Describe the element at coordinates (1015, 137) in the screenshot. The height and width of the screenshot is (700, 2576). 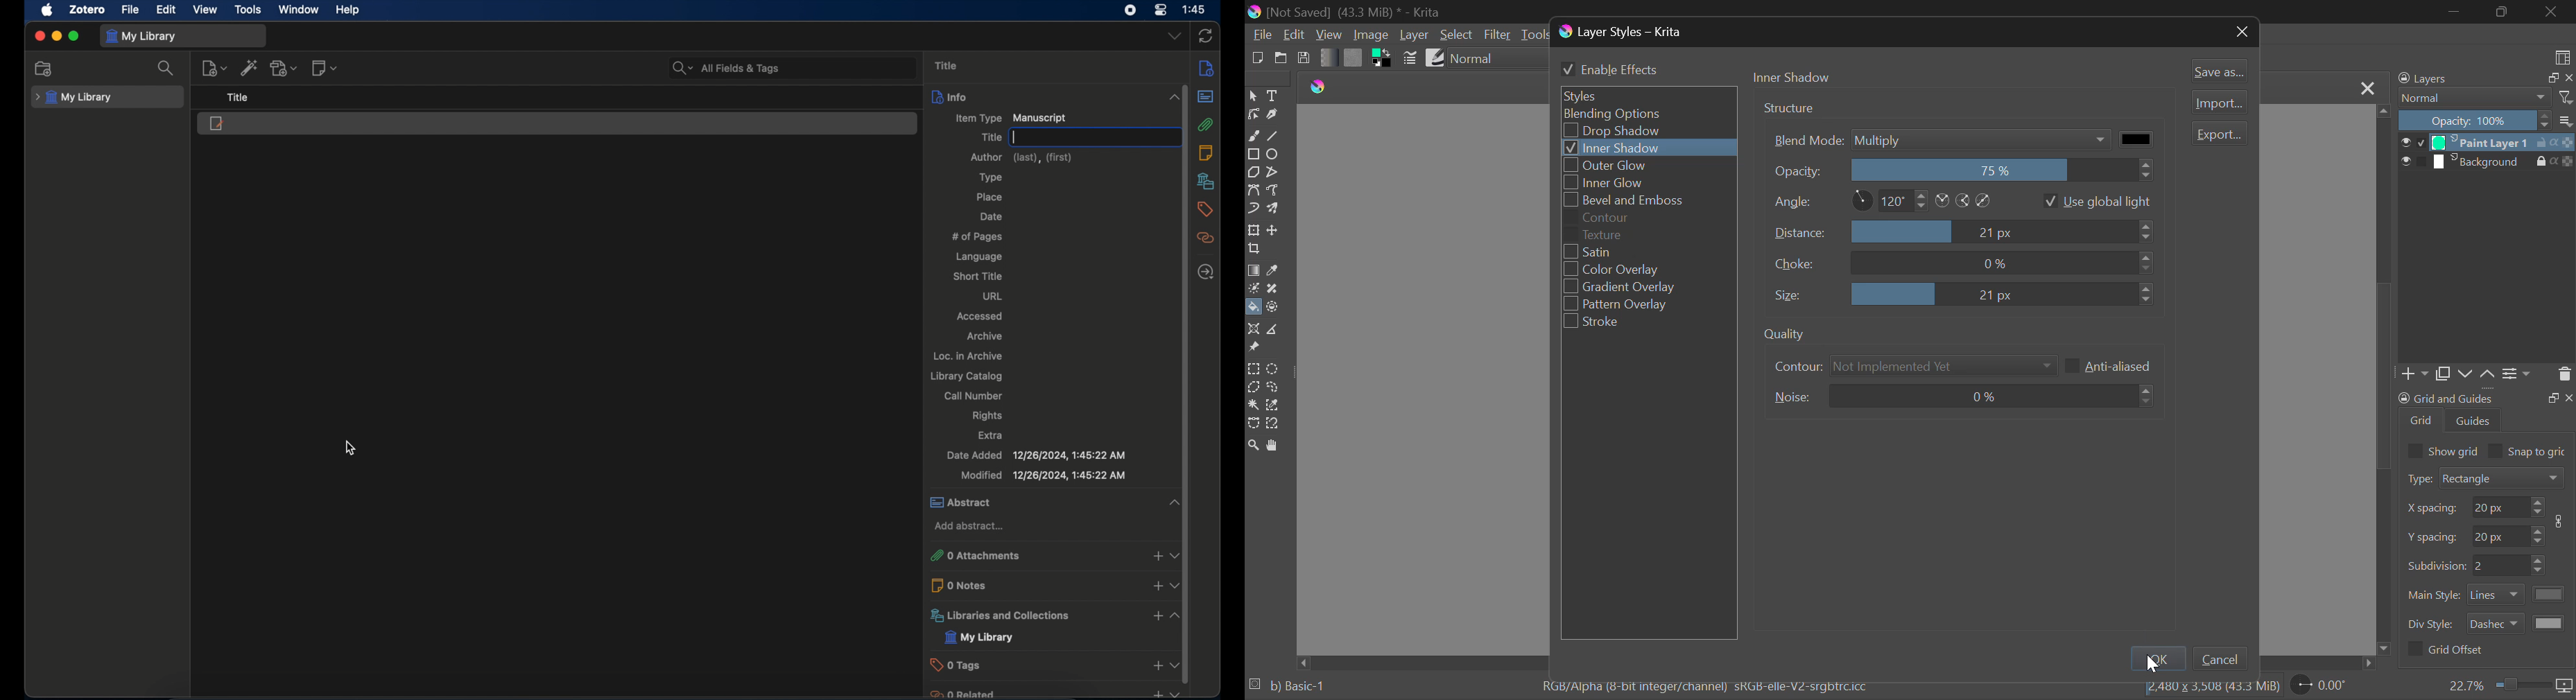
I see `text cursor` at that location.